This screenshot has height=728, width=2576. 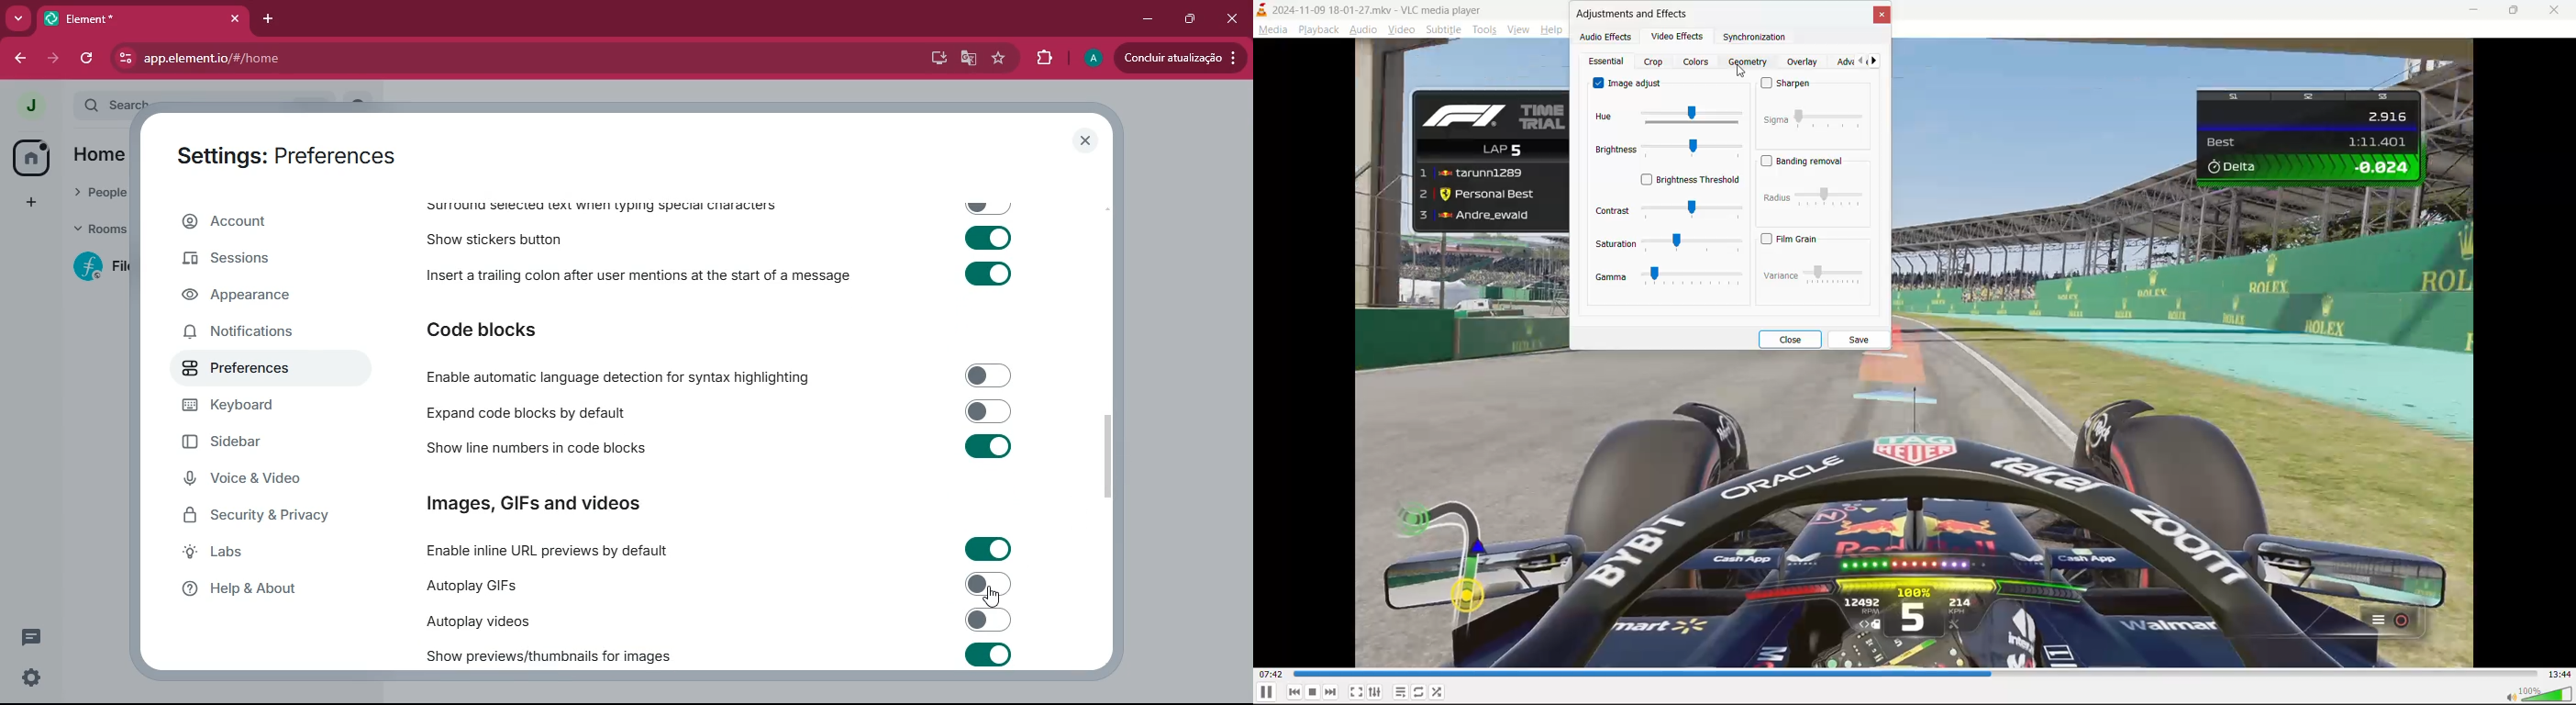 What do you see at coordinates (1794, 86) in the screenshot?
I see `sharpen` at bounding box center [1794, 86].